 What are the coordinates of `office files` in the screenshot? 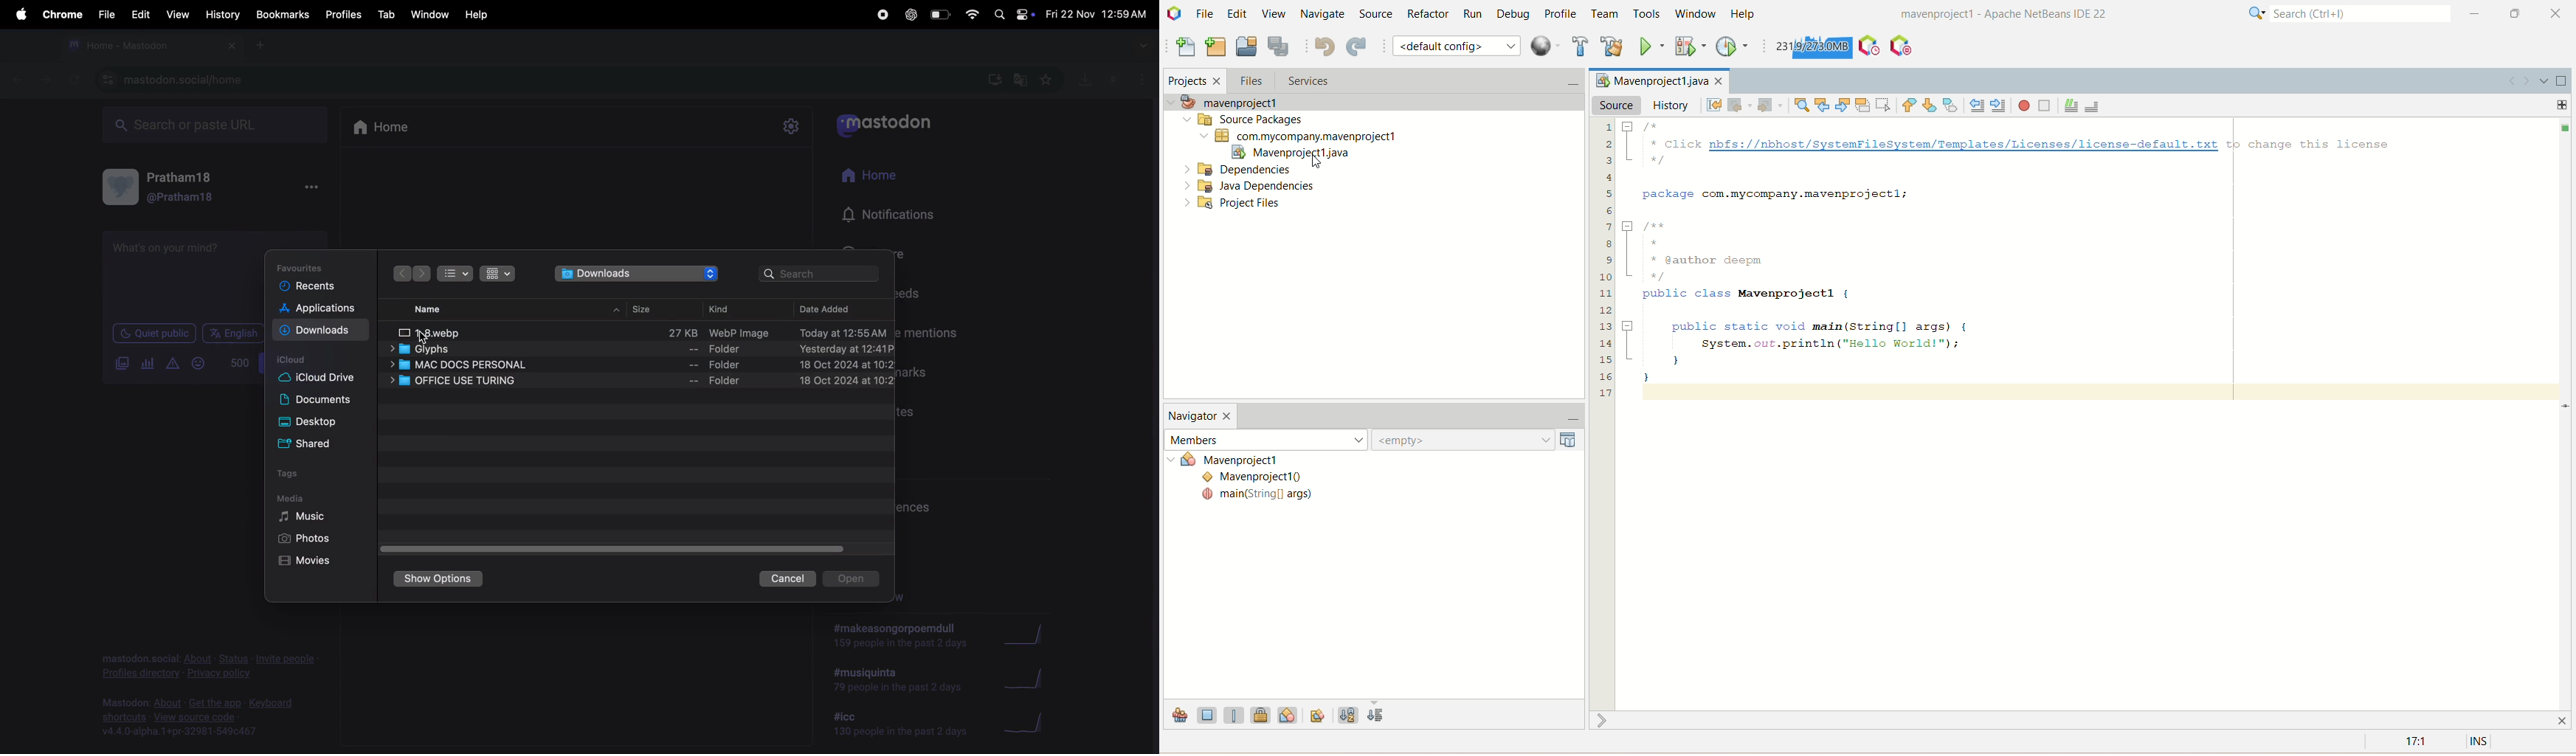 It's located at (636, 382).